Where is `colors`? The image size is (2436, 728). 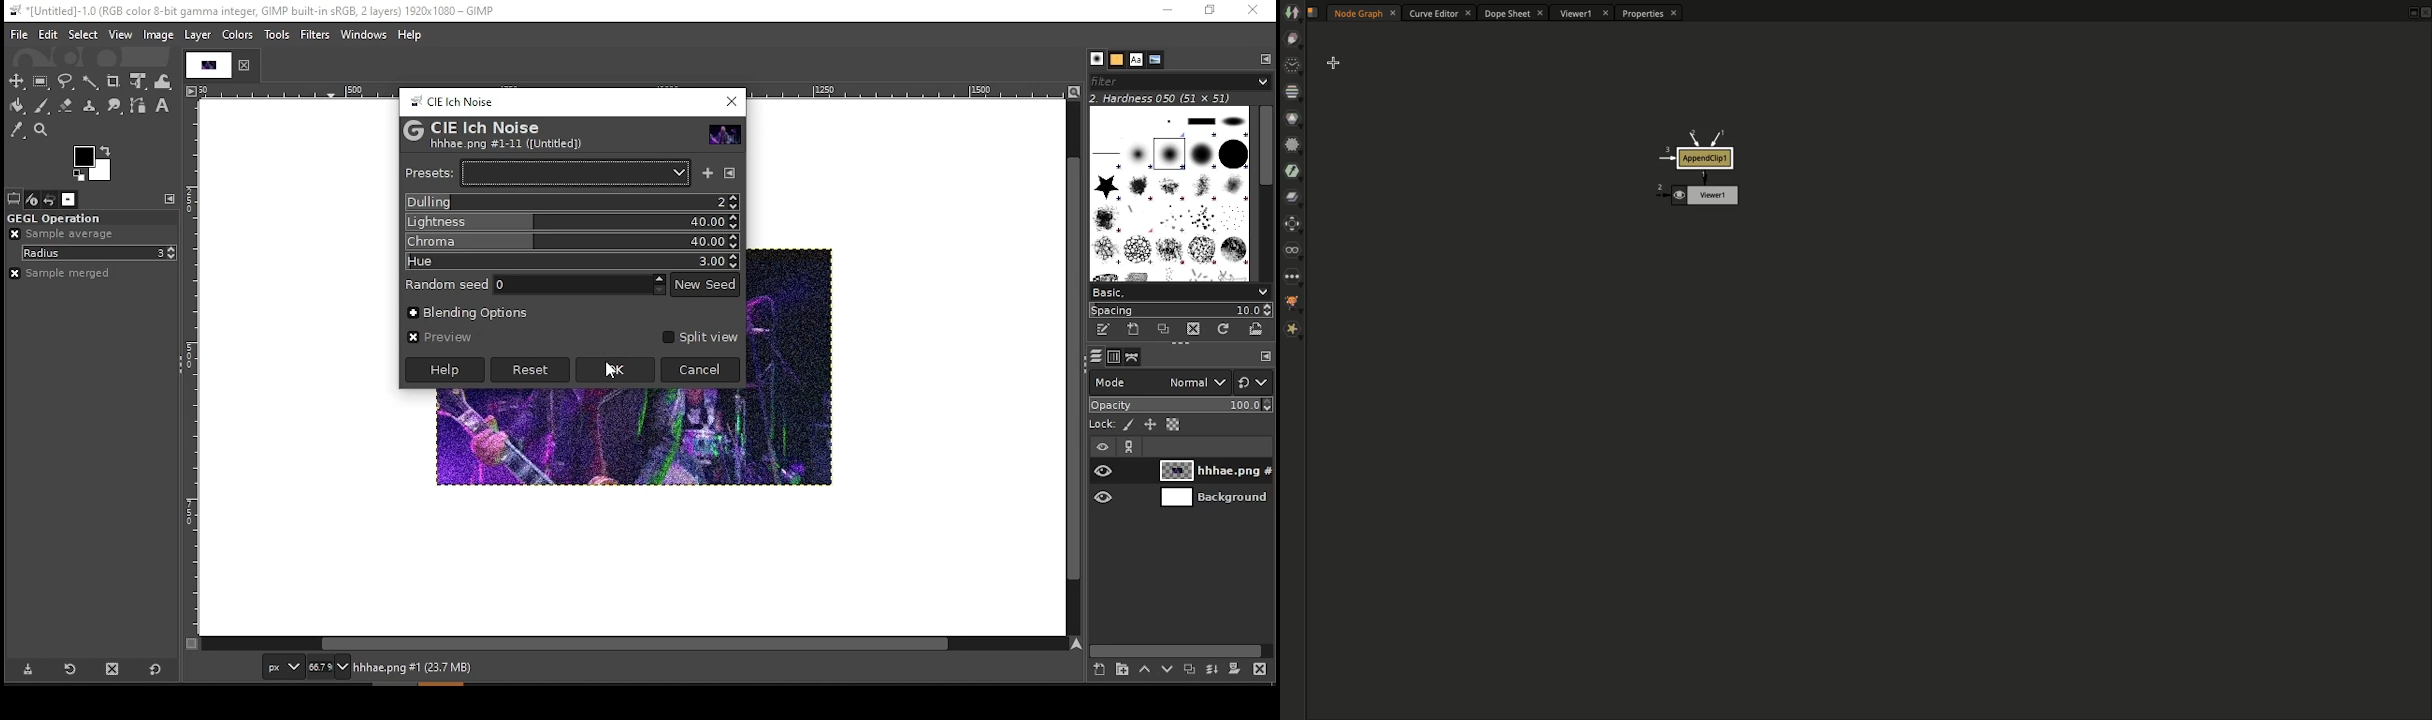 colors is located at coordinates (238, 36).